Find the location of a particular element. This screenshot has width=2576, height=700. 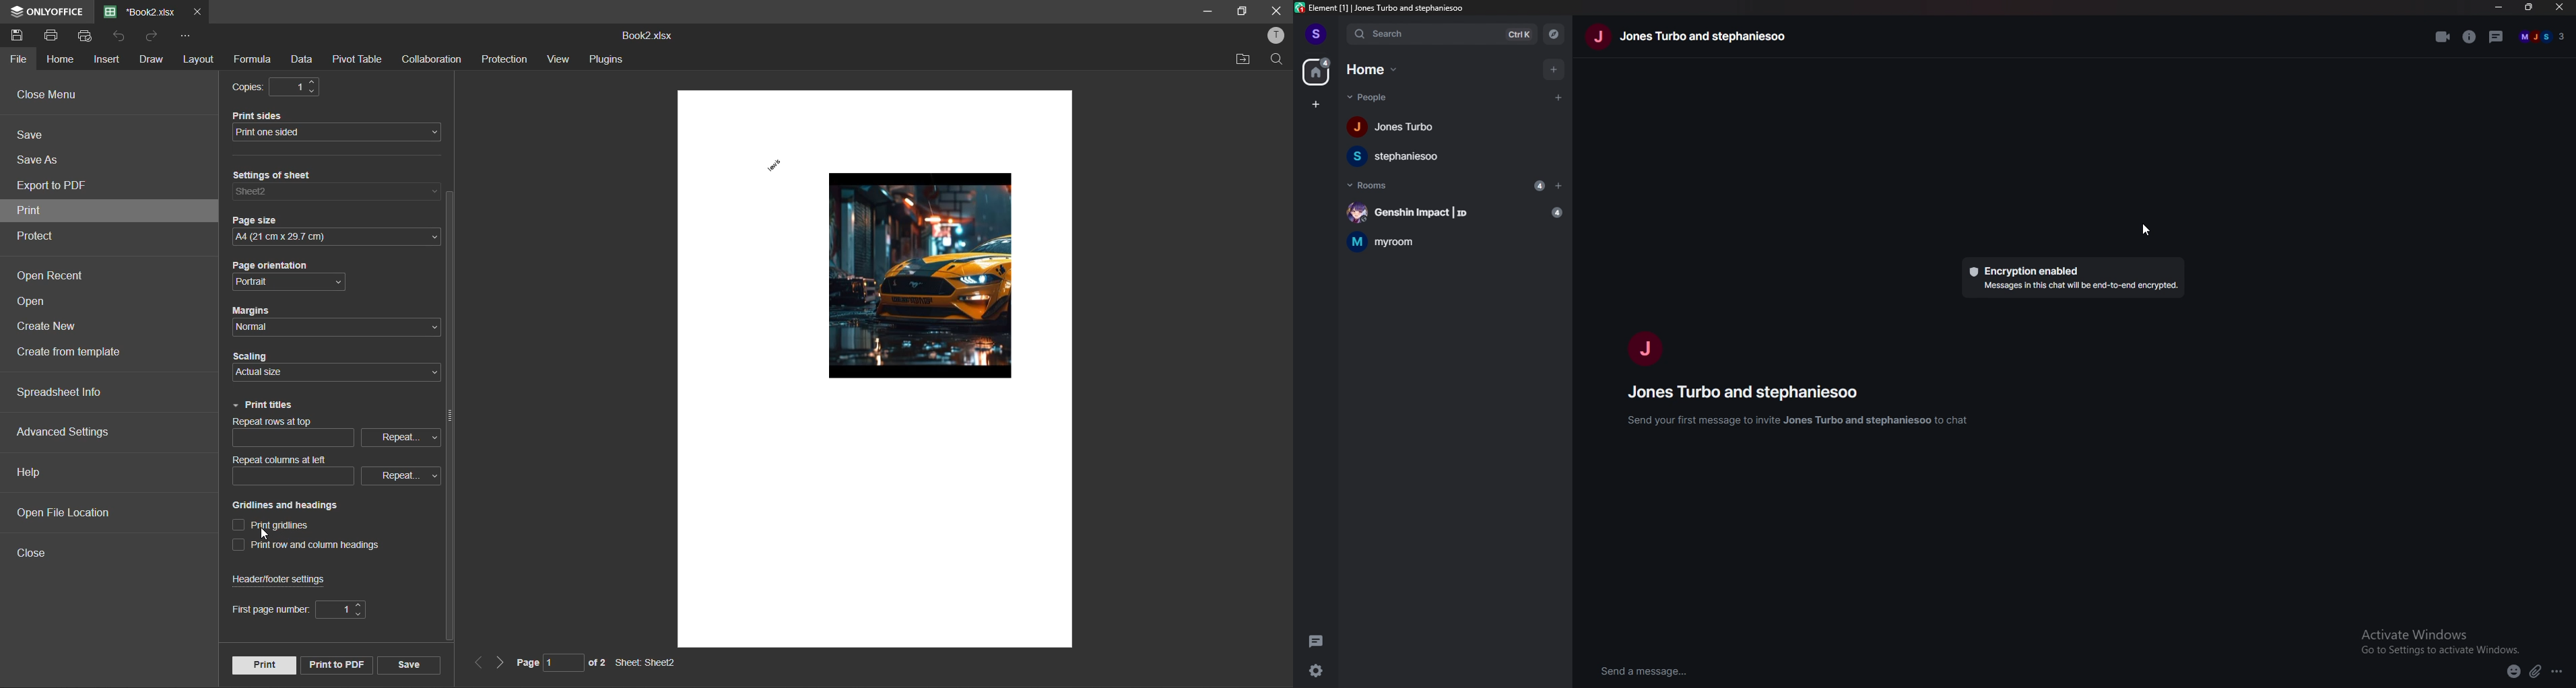

sent is located at coordinates (2545, 631).